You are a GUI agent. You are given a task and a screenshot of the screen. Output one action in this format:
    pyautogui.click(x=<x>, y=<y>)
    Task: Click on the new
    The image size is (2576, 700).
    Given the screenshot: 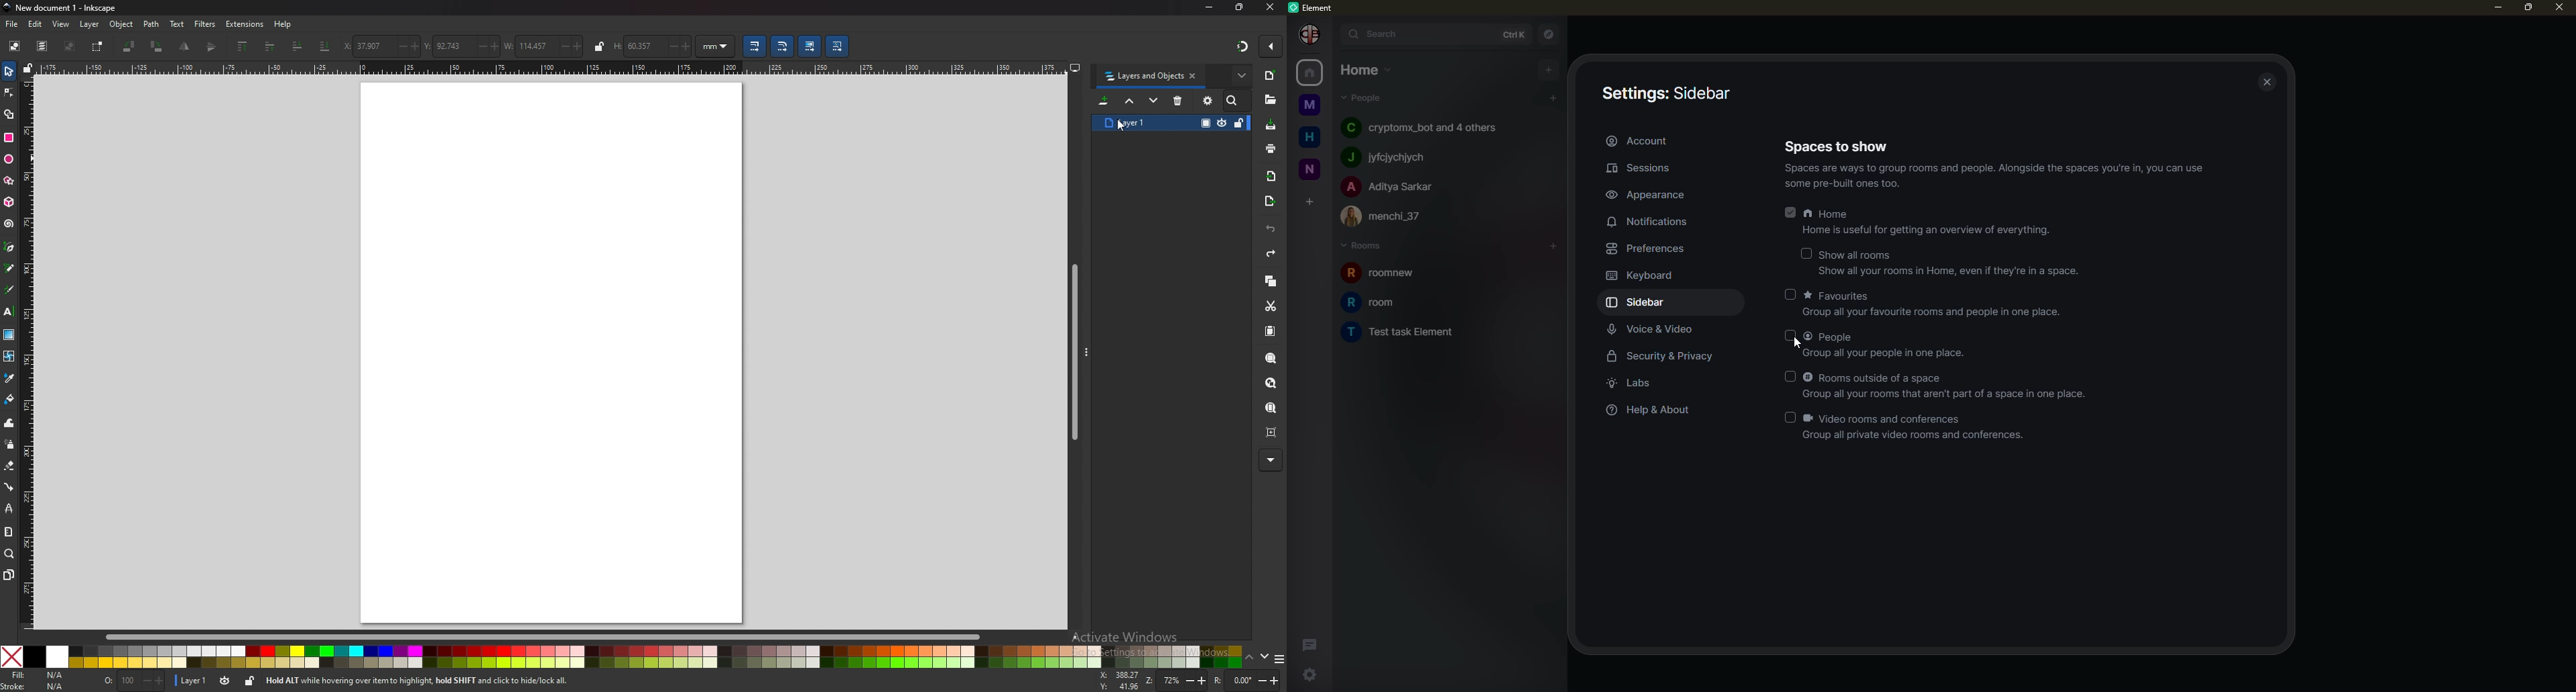 What is the action you would take?
    pyautogui.click(x=1307, y=167)
    